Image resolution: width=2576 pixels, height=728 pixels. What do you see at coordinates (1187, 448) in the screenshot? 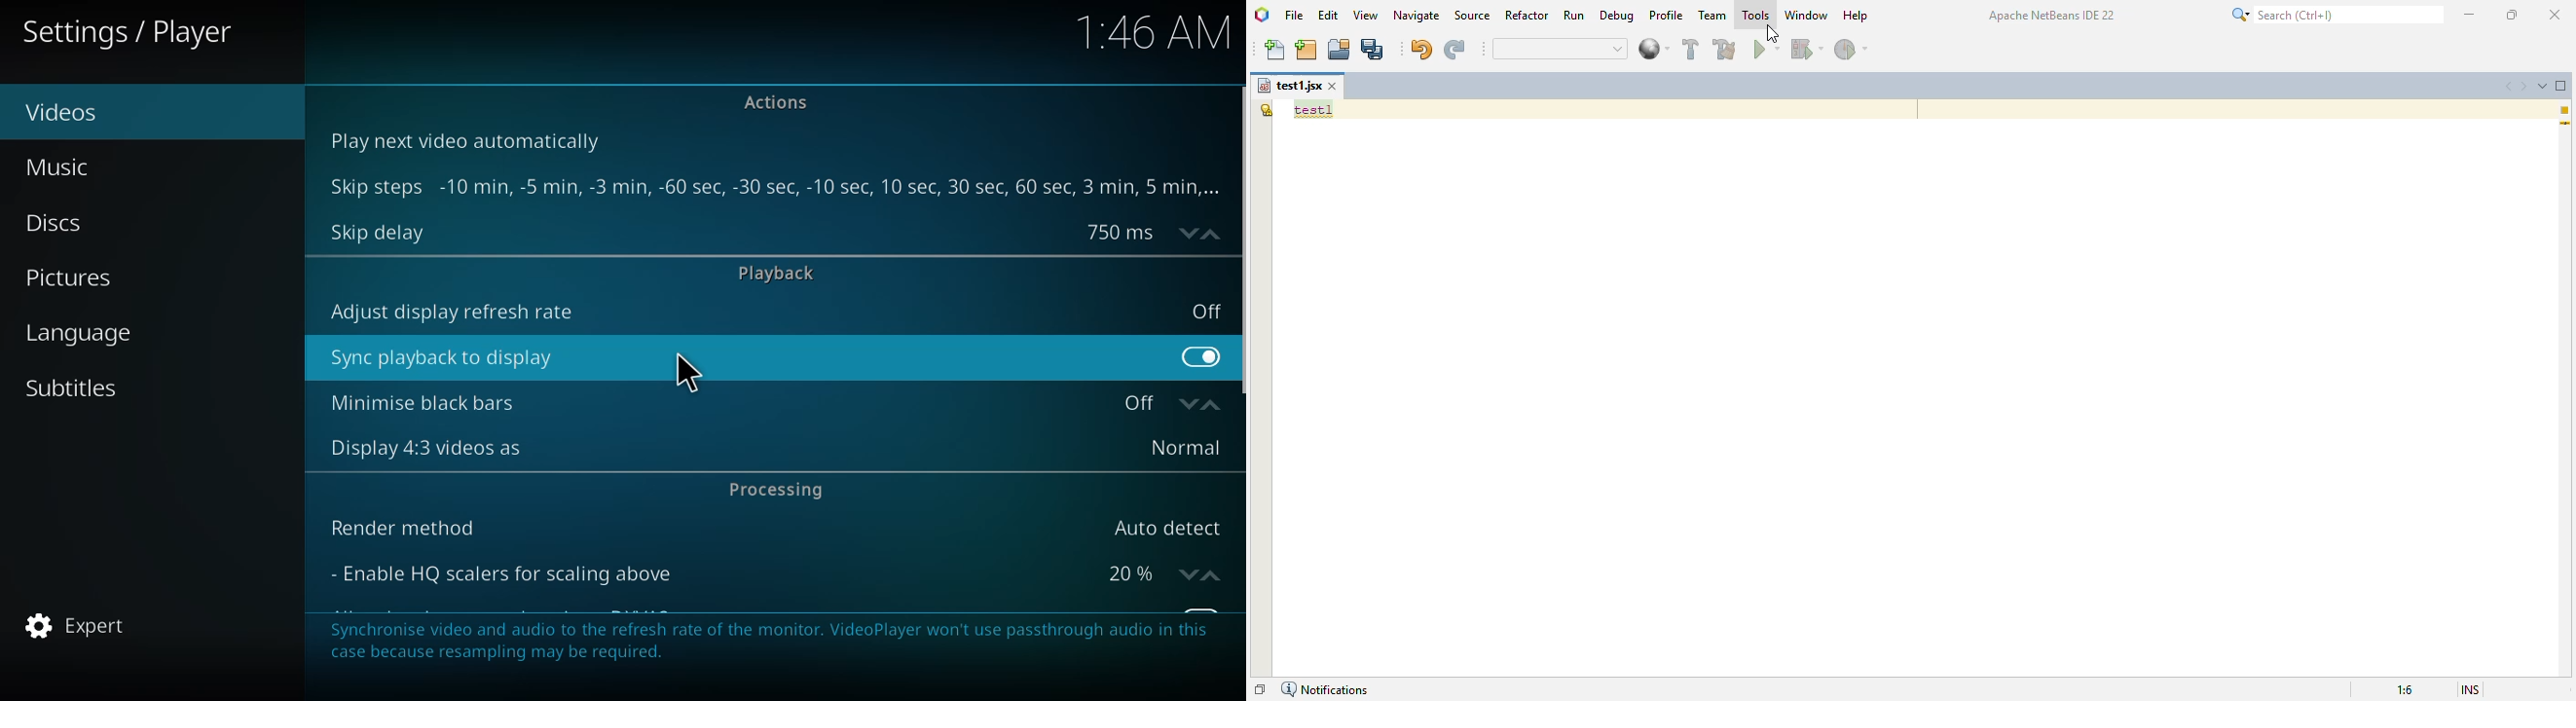
I see `normal` at bounding box center [1187, 448].